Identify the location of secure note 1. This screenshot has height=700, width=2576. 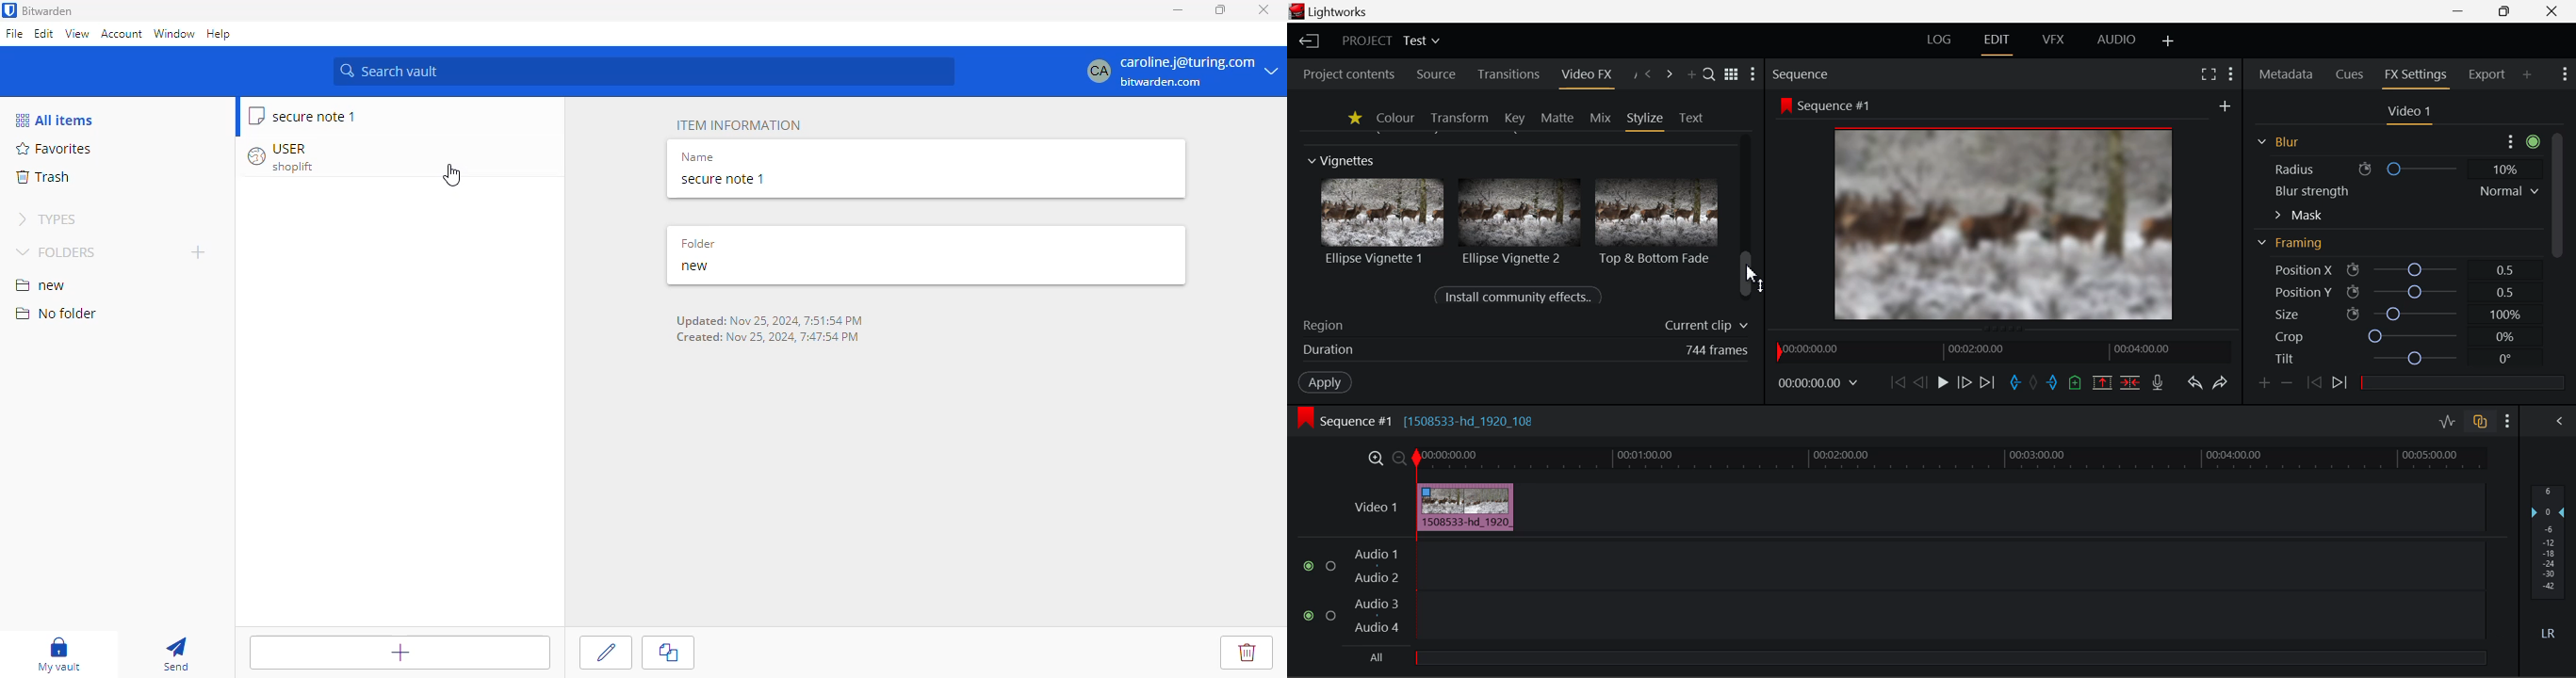
(726, 180).